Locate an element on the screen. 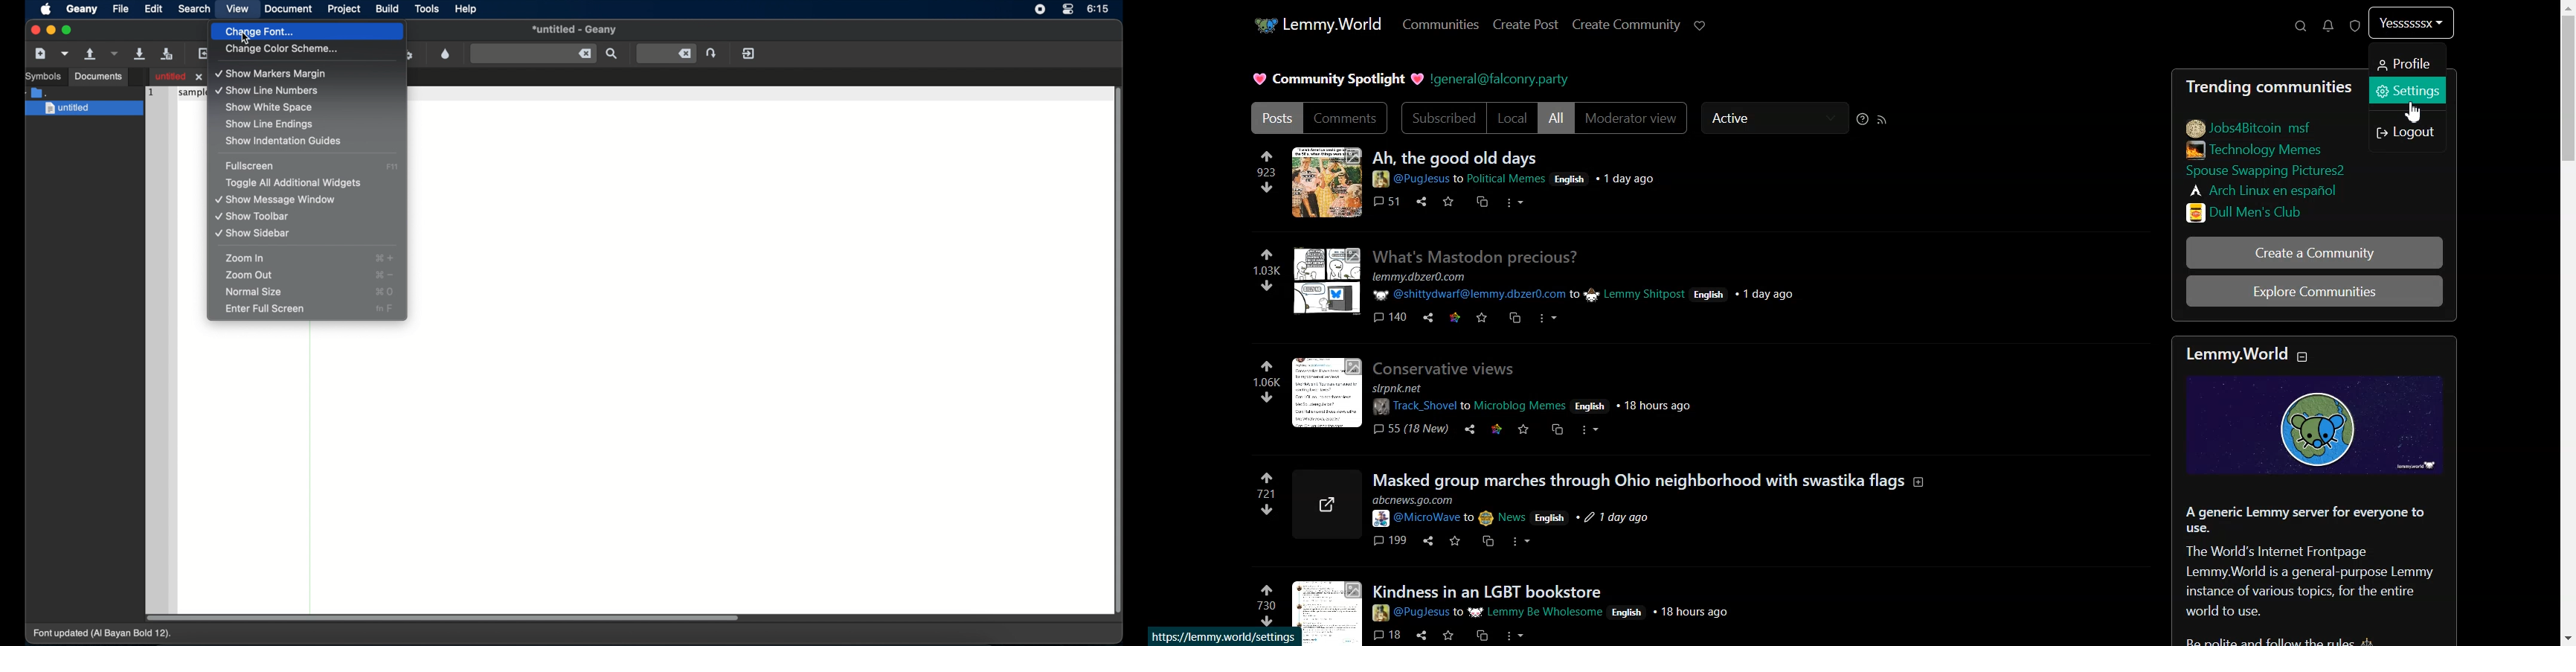  symbols is located at coordinates (44, 77).